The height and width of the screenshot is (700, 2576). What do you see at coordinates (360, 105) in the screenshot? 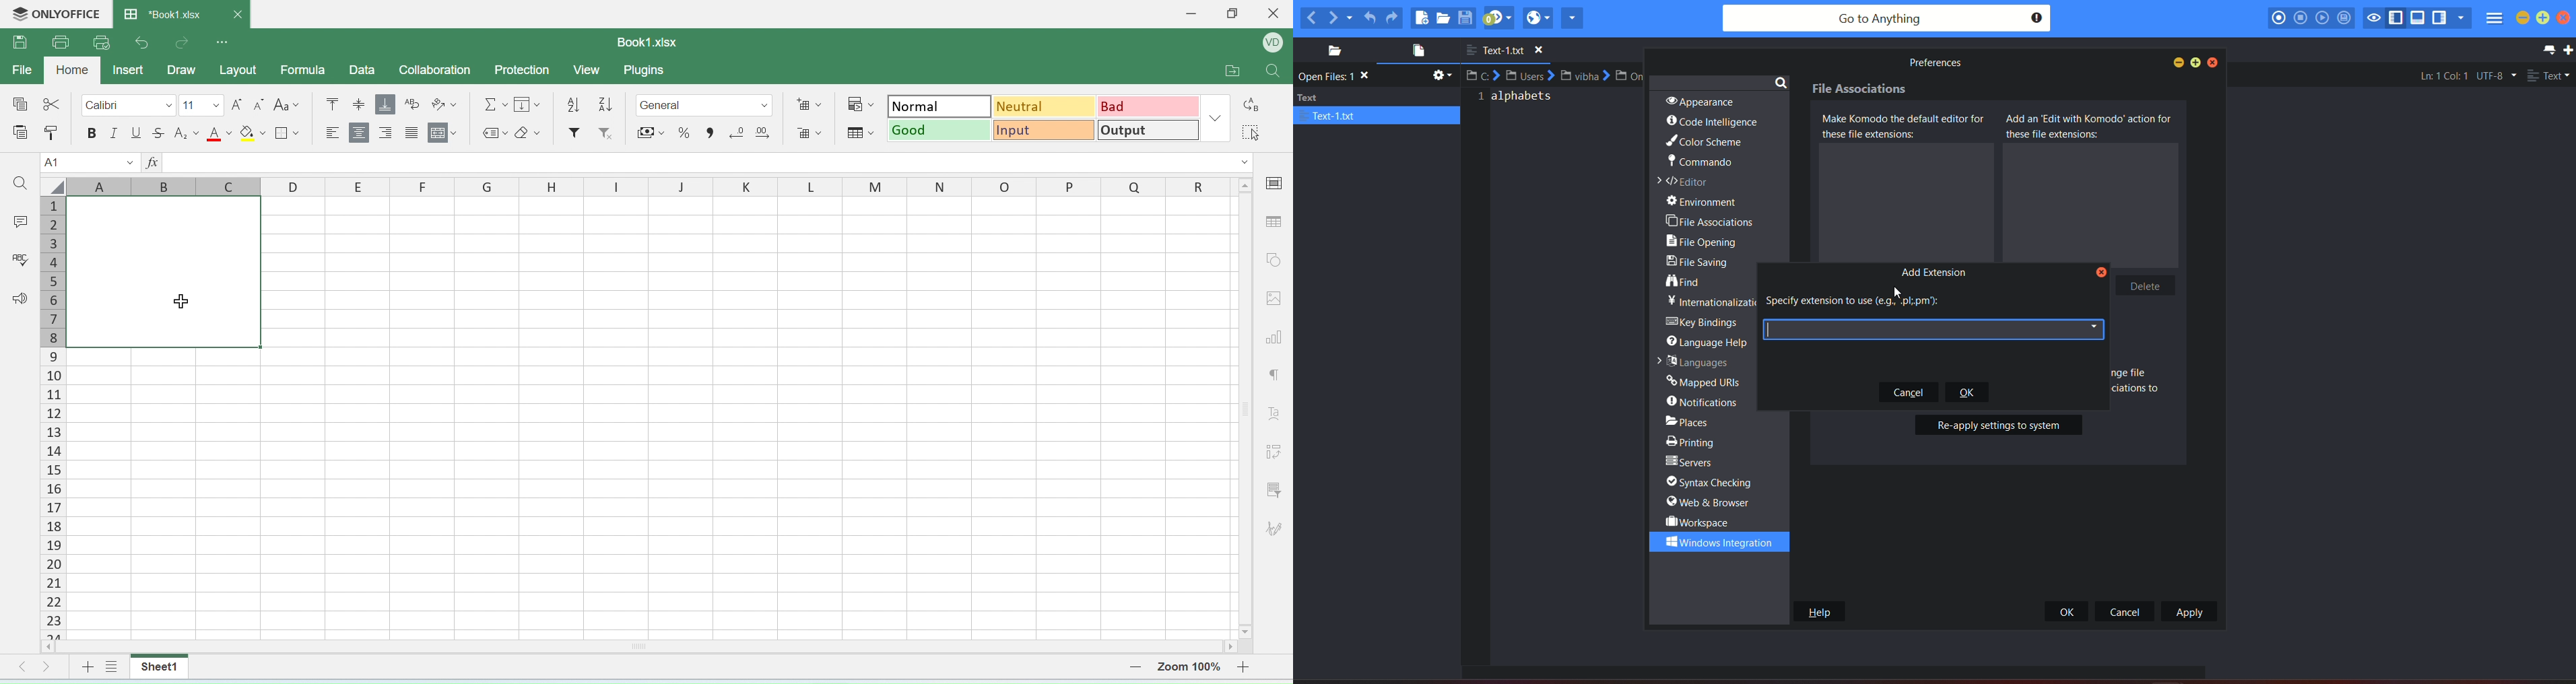
I see `align center` at bounding box center [360, 105].